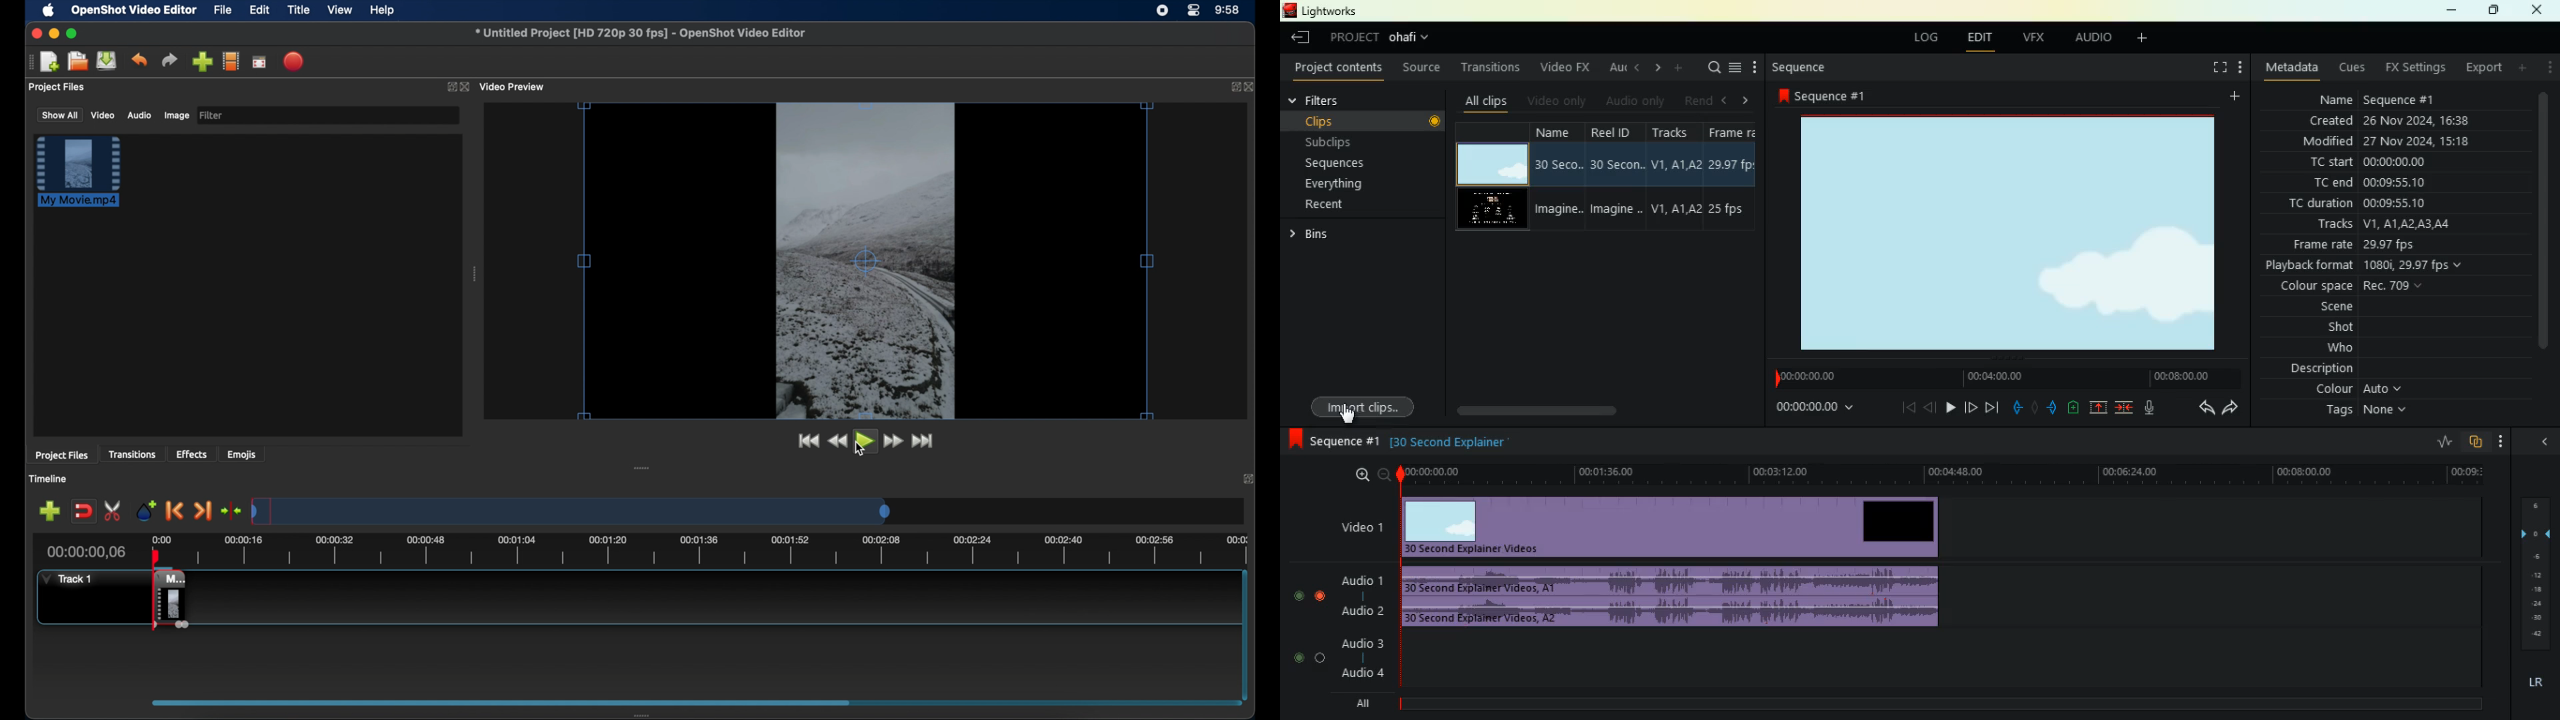 The height and width of the screenshot is (728, 2576). I want to click on maximize, so click(72, 33).